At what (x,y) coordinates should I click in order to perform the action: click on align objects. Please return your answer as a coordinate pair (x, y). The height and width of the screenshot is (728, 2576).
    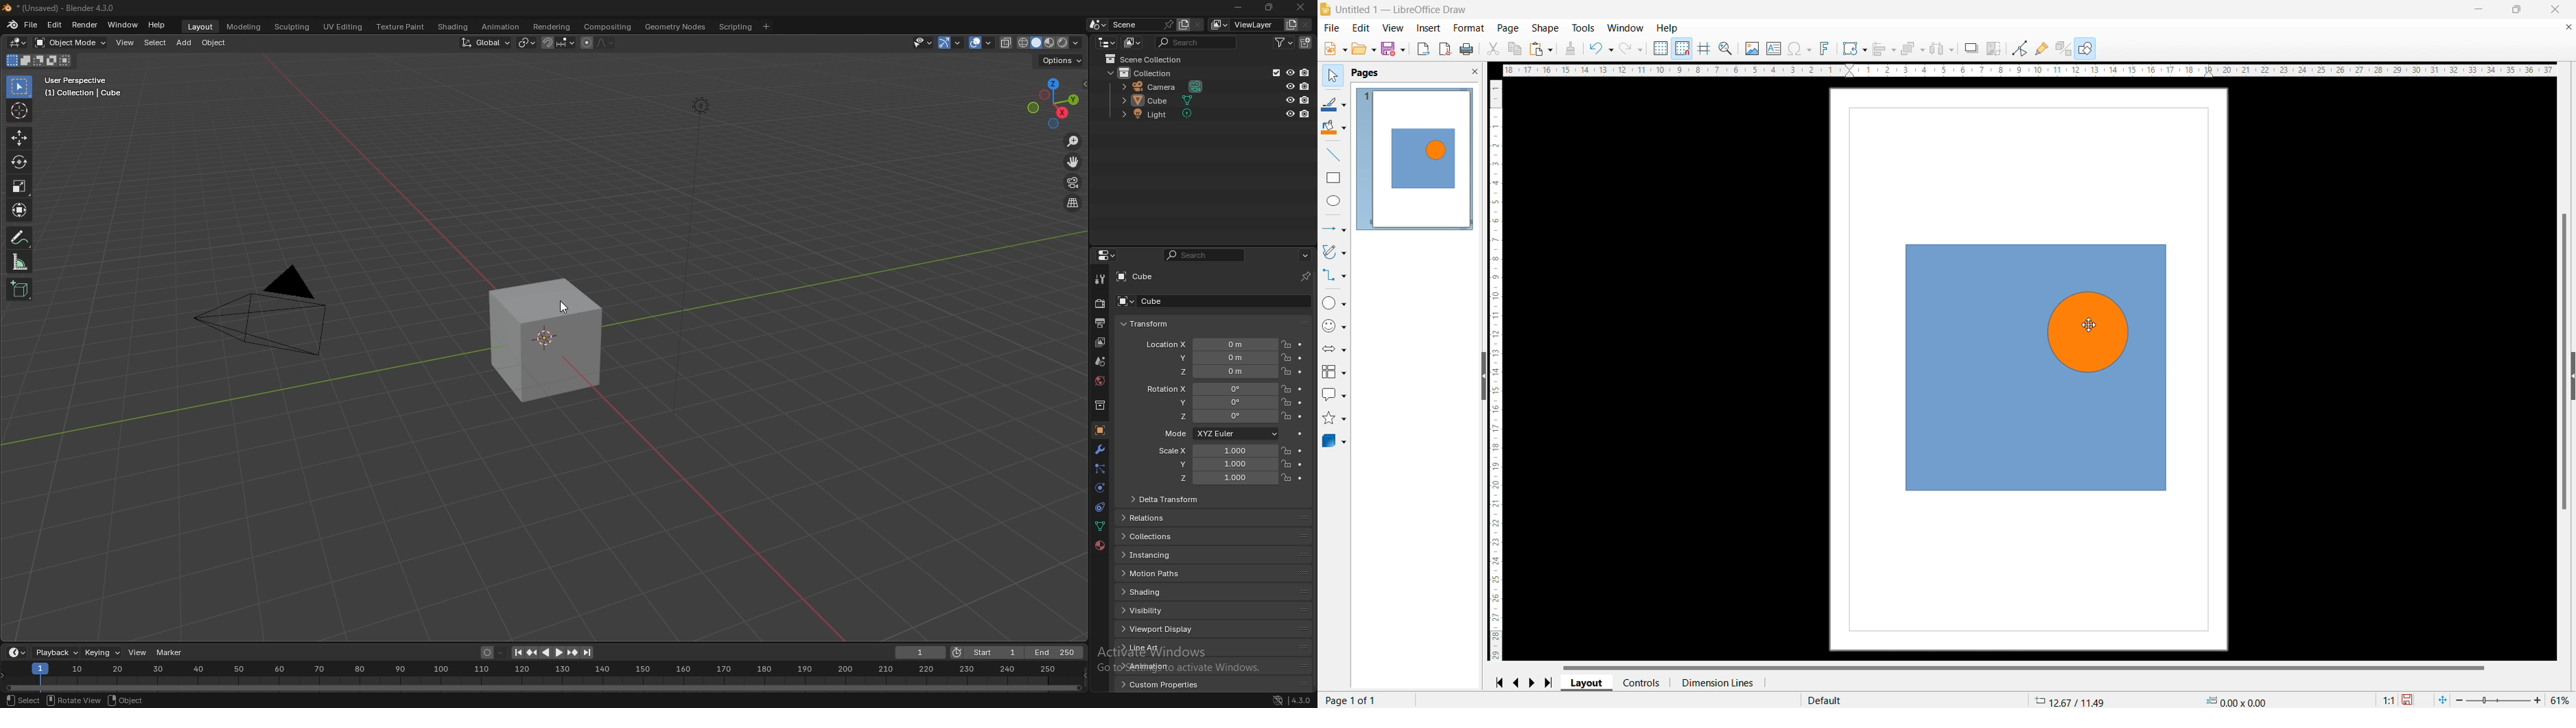
    Looking at the image, I should click on (1883, 49).